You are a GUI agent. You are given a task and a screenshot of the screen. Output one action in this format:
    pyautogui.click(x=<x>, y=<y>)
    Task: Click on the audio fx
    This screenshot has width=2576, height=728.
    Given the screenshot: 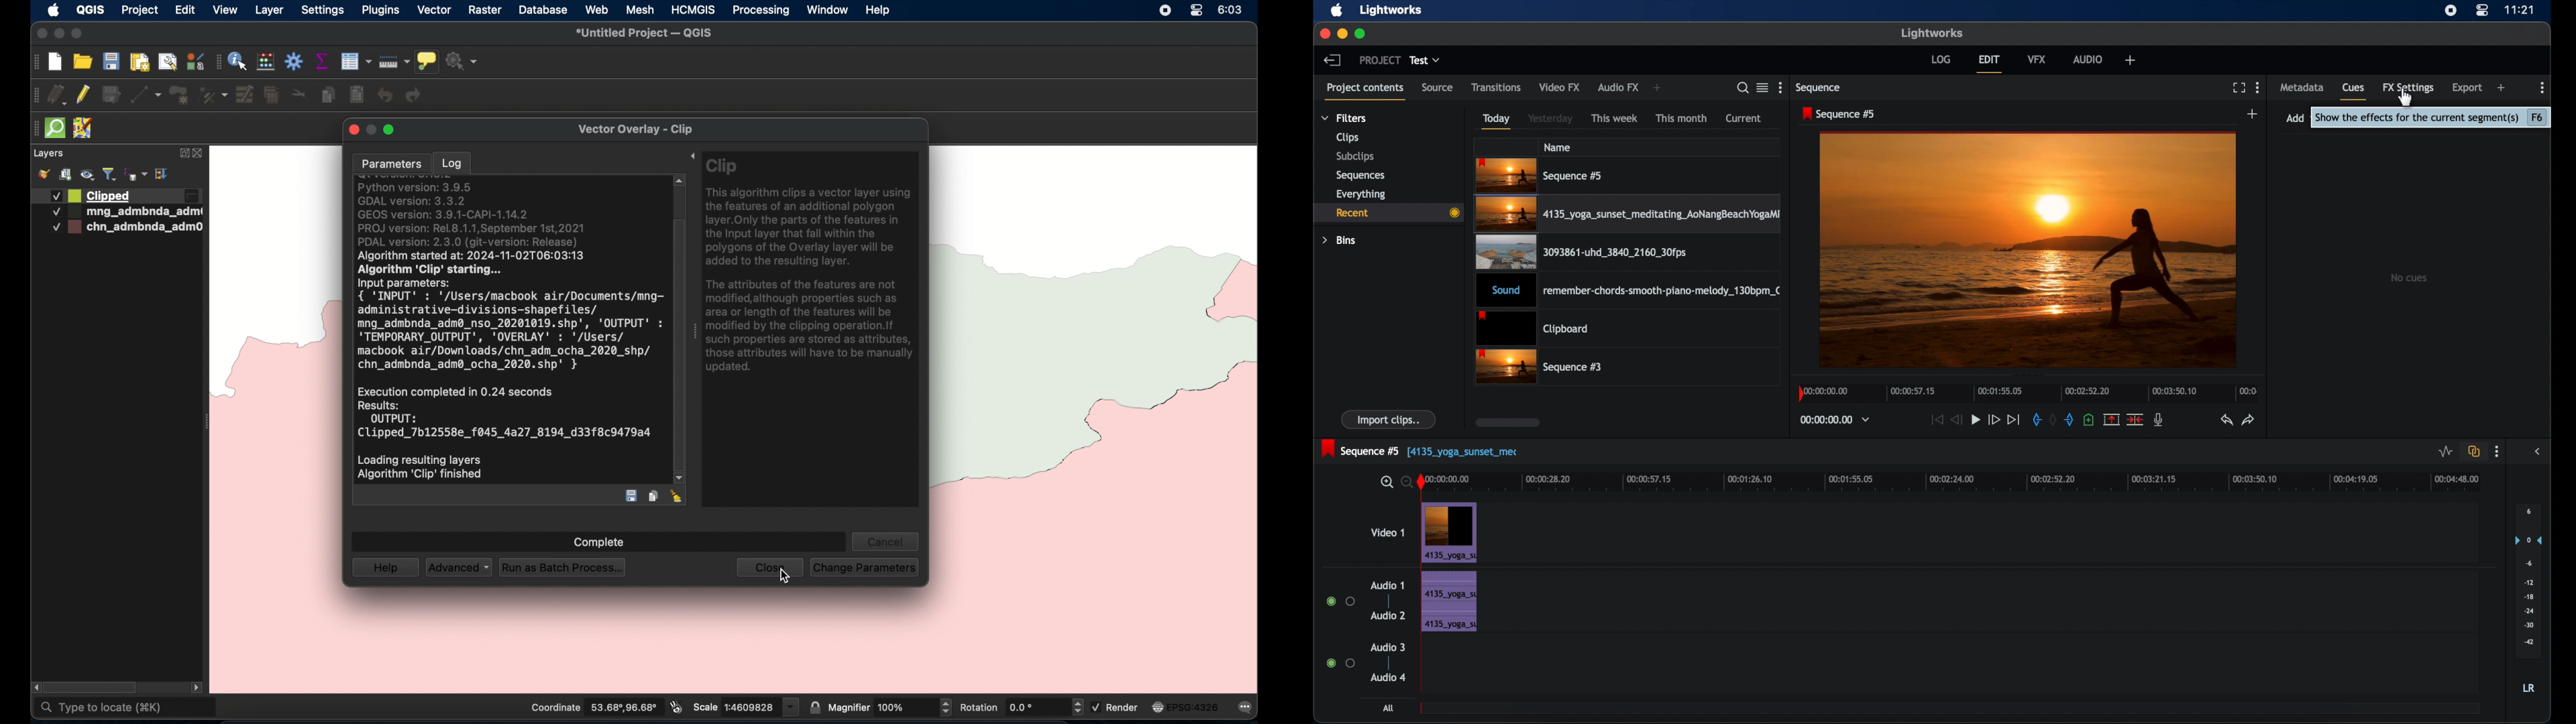 What is the action you would take?
    pyautogui.click(x=1618, y=88)
    